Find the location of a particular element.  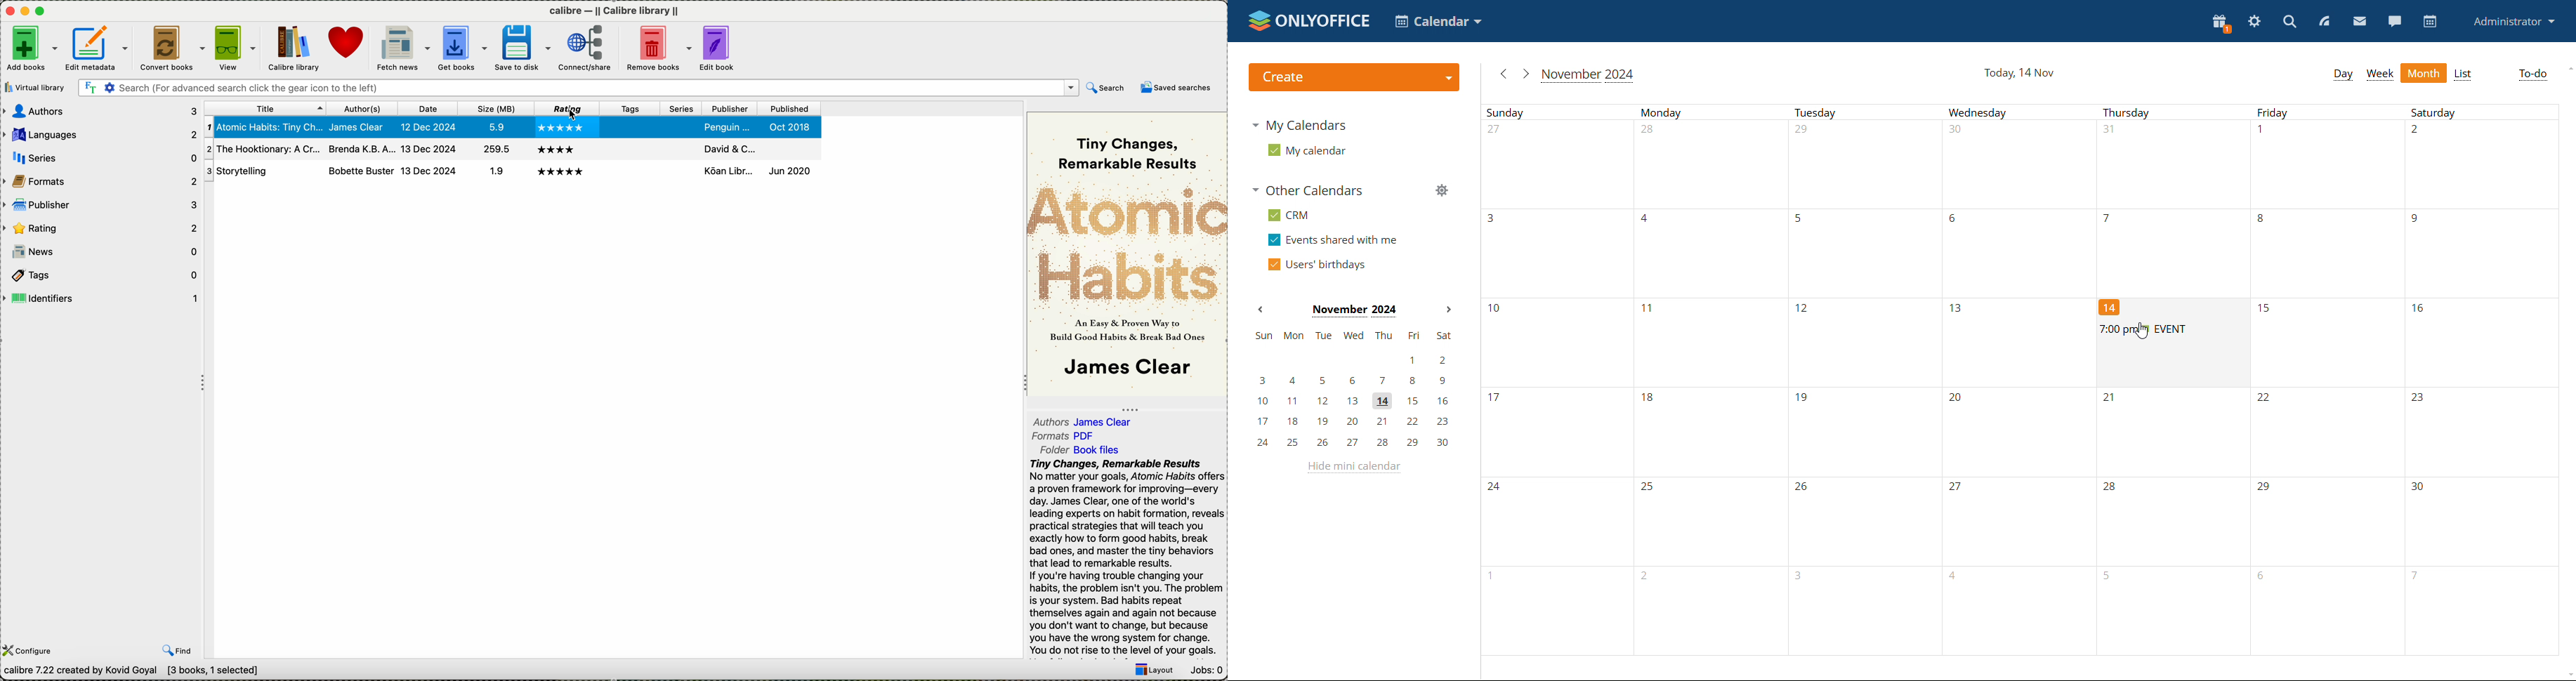

close program is located at coordinates (8, 10).